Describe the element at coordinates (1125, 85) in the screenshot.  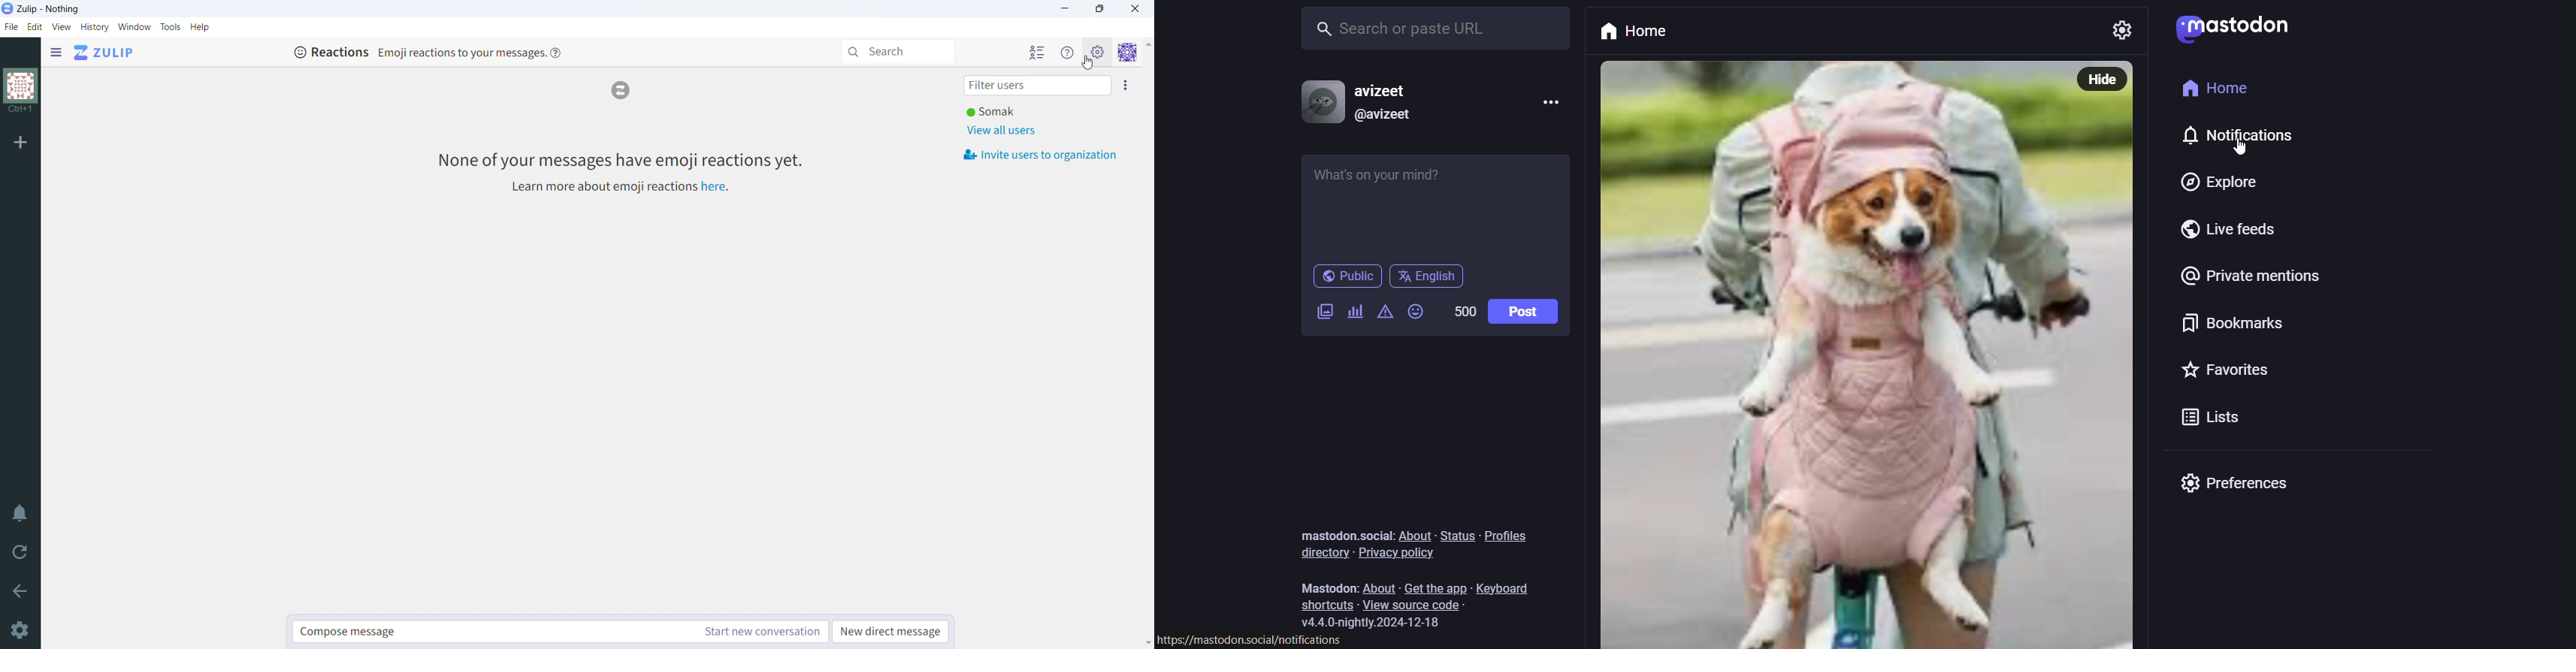
I see `invite users` at that location.